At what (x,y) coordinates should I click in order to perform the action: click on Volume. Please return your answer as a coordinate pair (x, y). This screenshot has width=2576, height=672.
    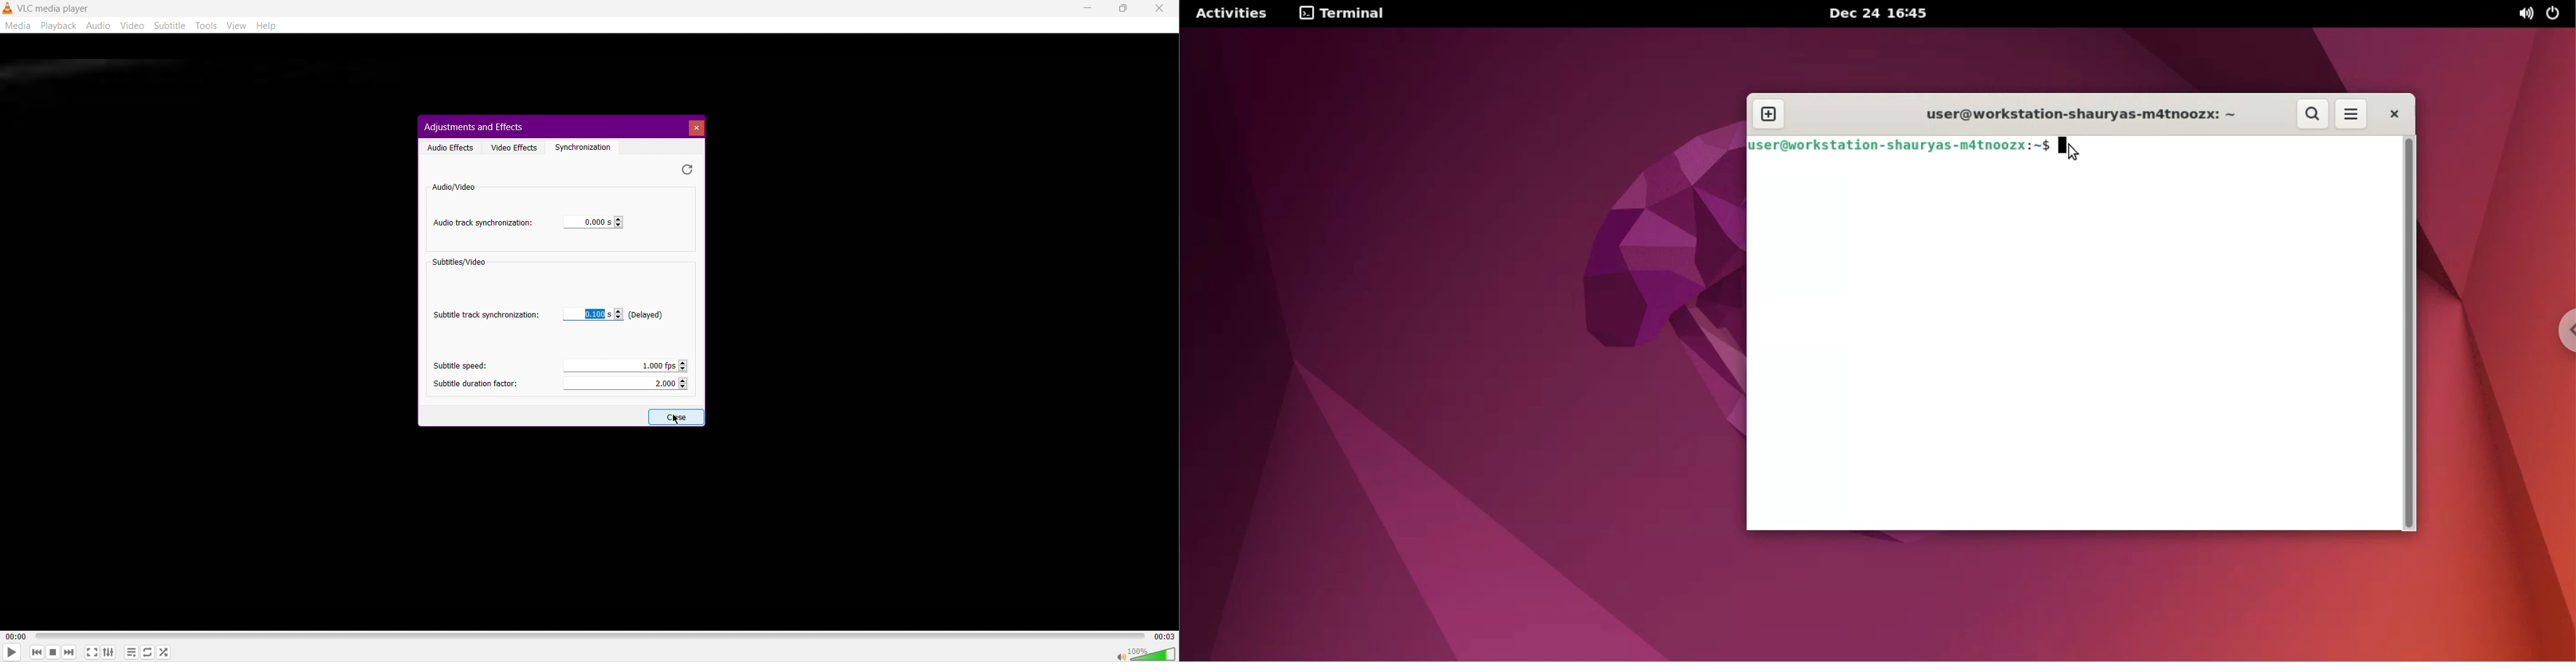
    Looking at the image, I should click on (1154, 653).